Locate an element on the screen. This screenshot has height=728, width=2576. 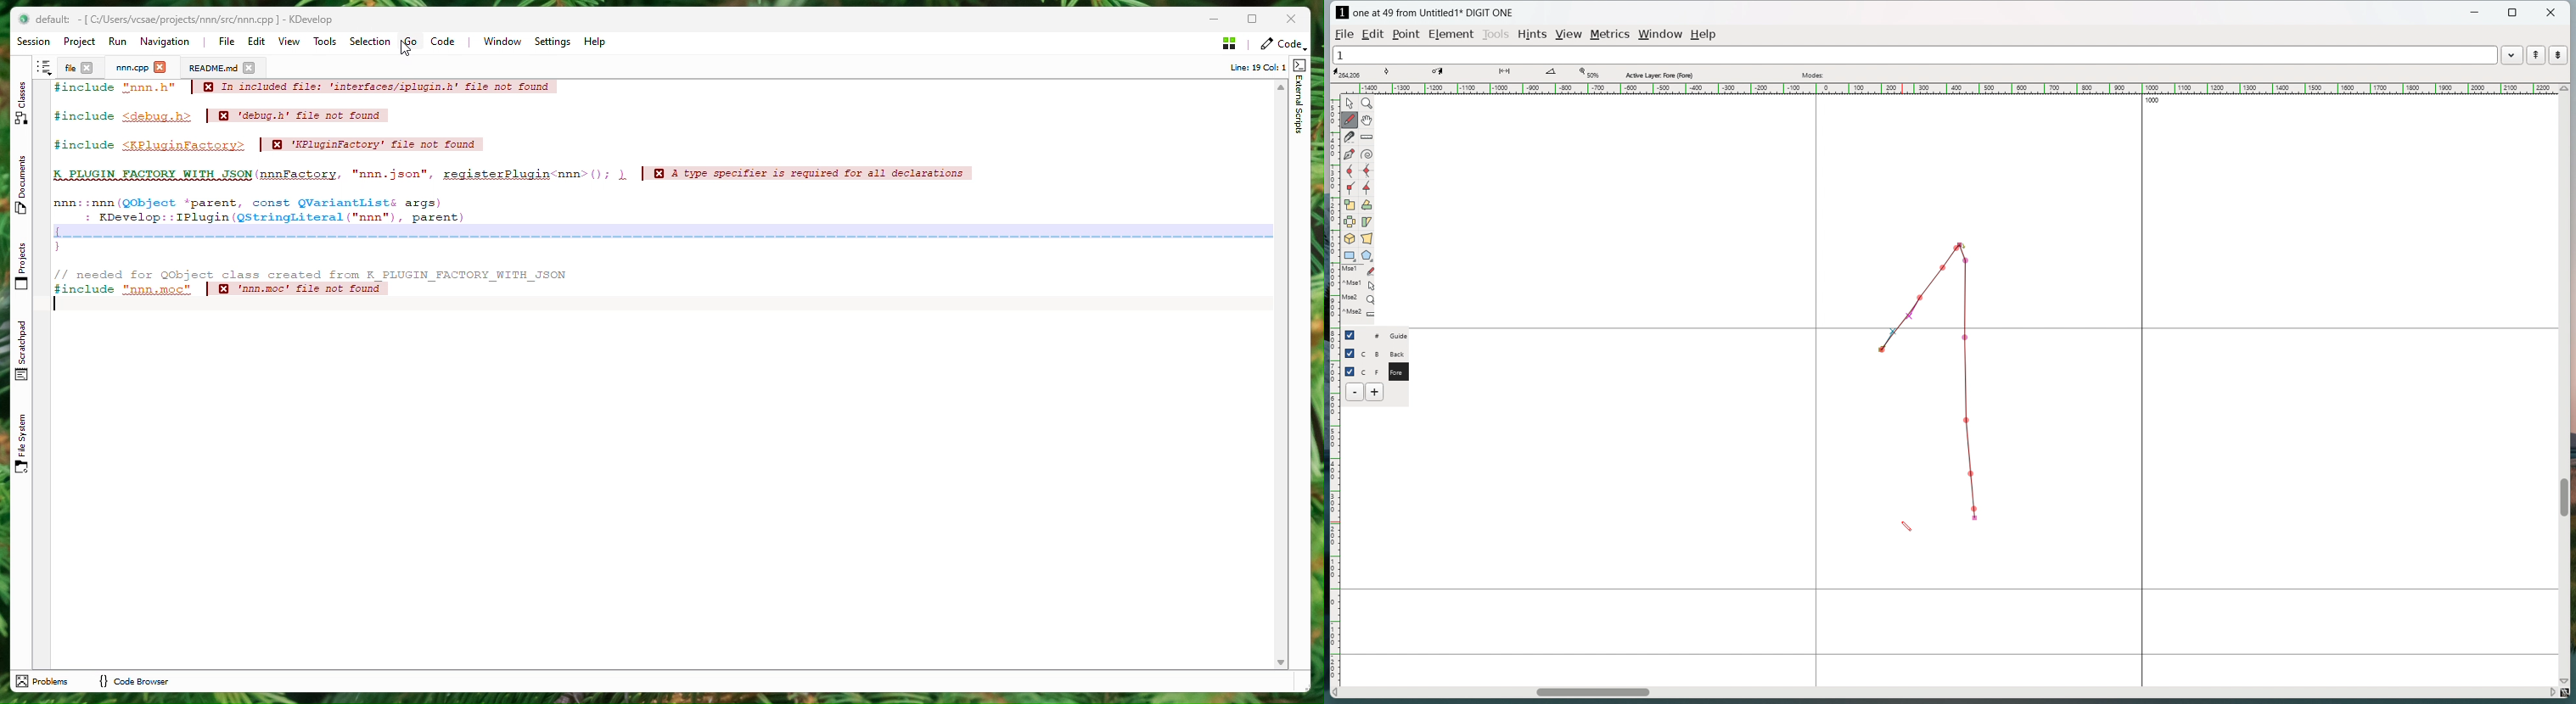
perspective transformation is located at coordinates (1366, 238).